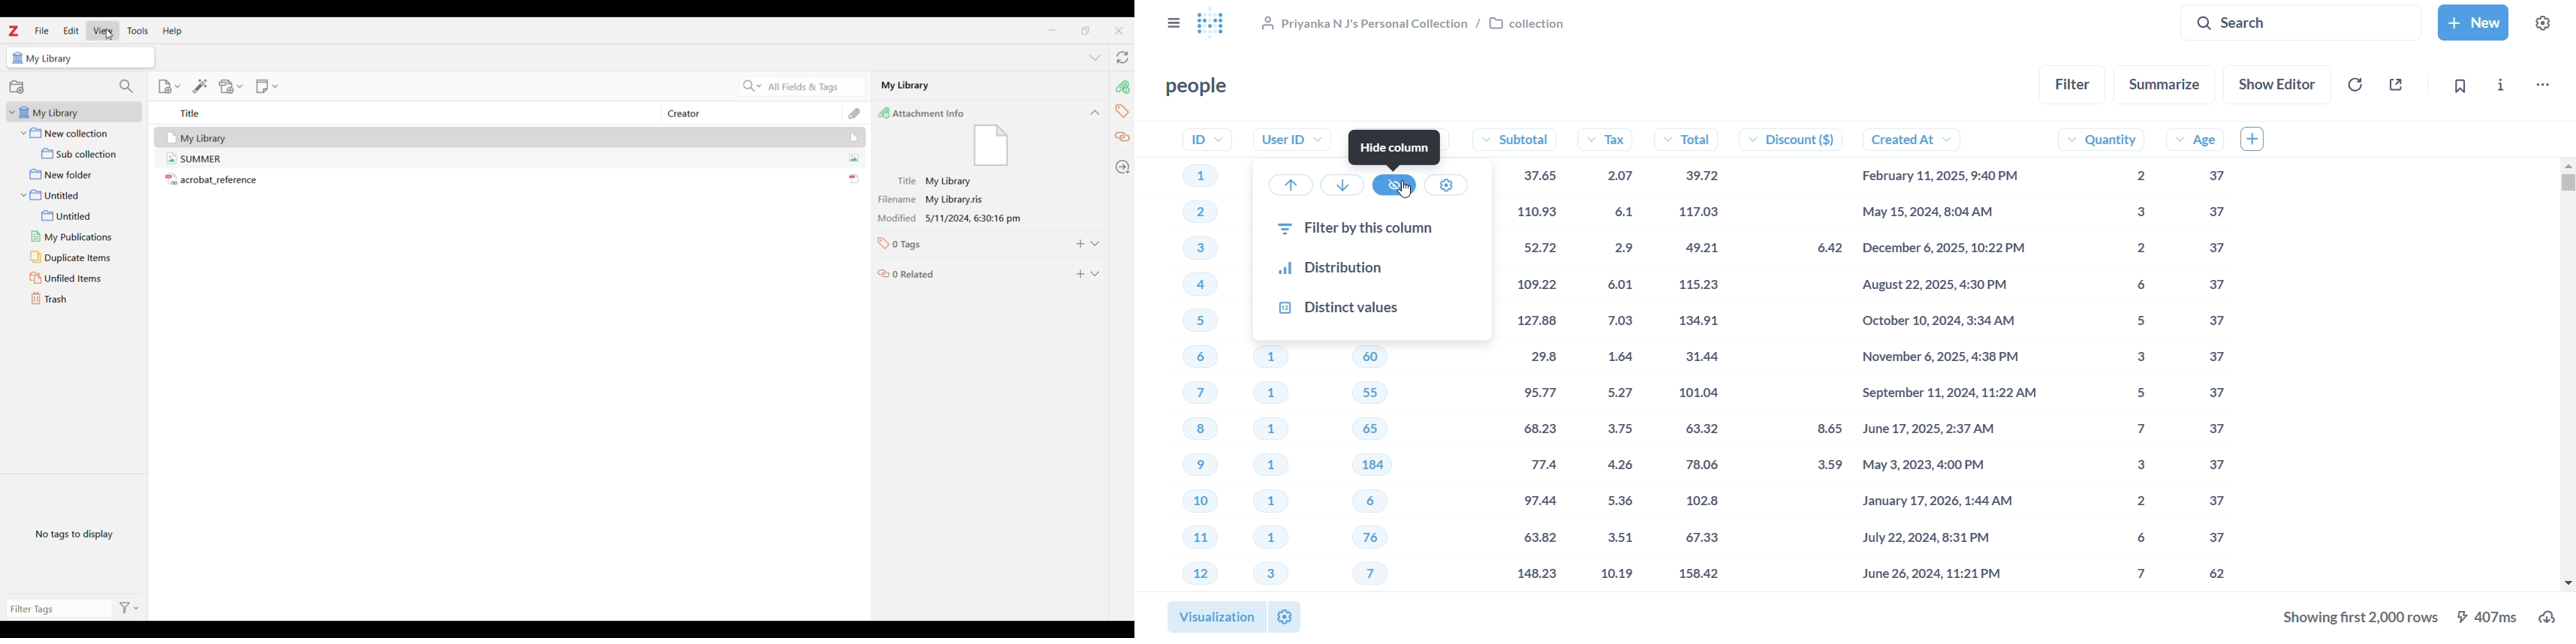 The image size is (2576, 644). Describe the element at coordinates (72, 112) in the screenshot. I see `My library folder` at that location.